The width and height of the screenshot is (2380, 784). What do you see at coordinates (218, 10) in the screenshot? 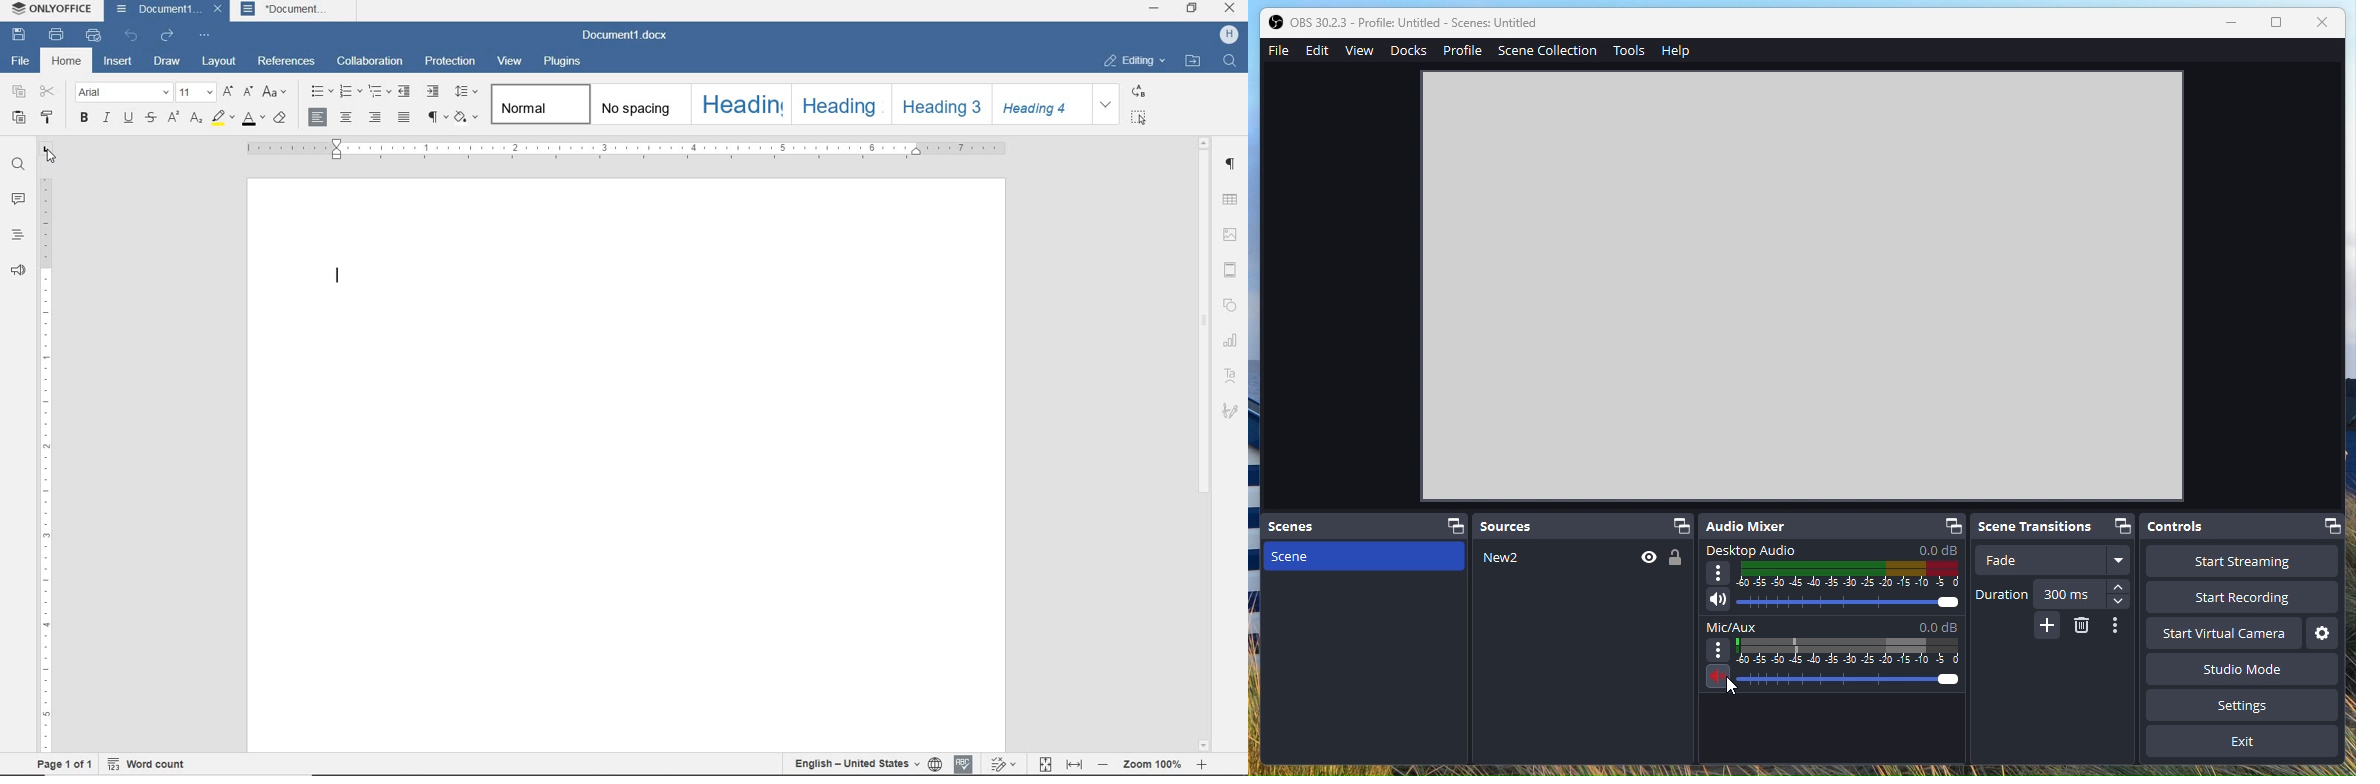
I see `close` at bounding box center [218, 10].